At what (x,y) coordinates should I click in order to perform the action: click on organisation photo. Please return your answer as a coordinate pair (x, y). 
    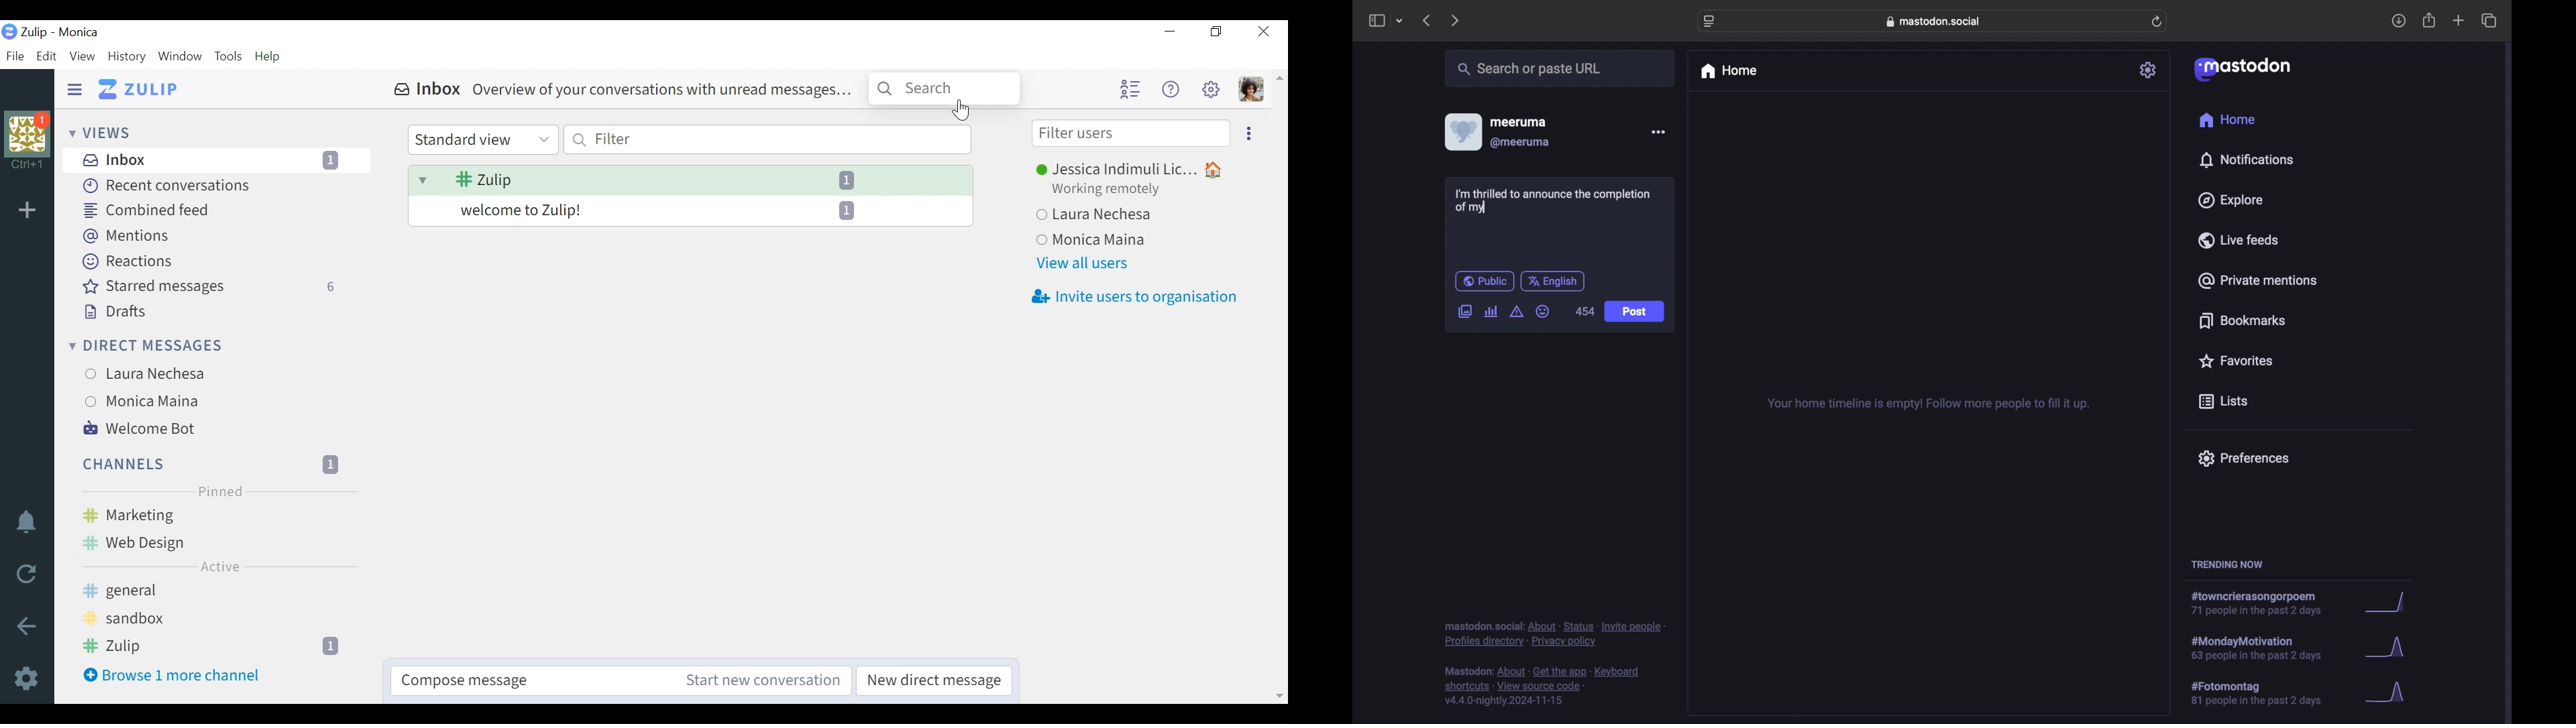
    Looking at the image, I should click on (28, 132).